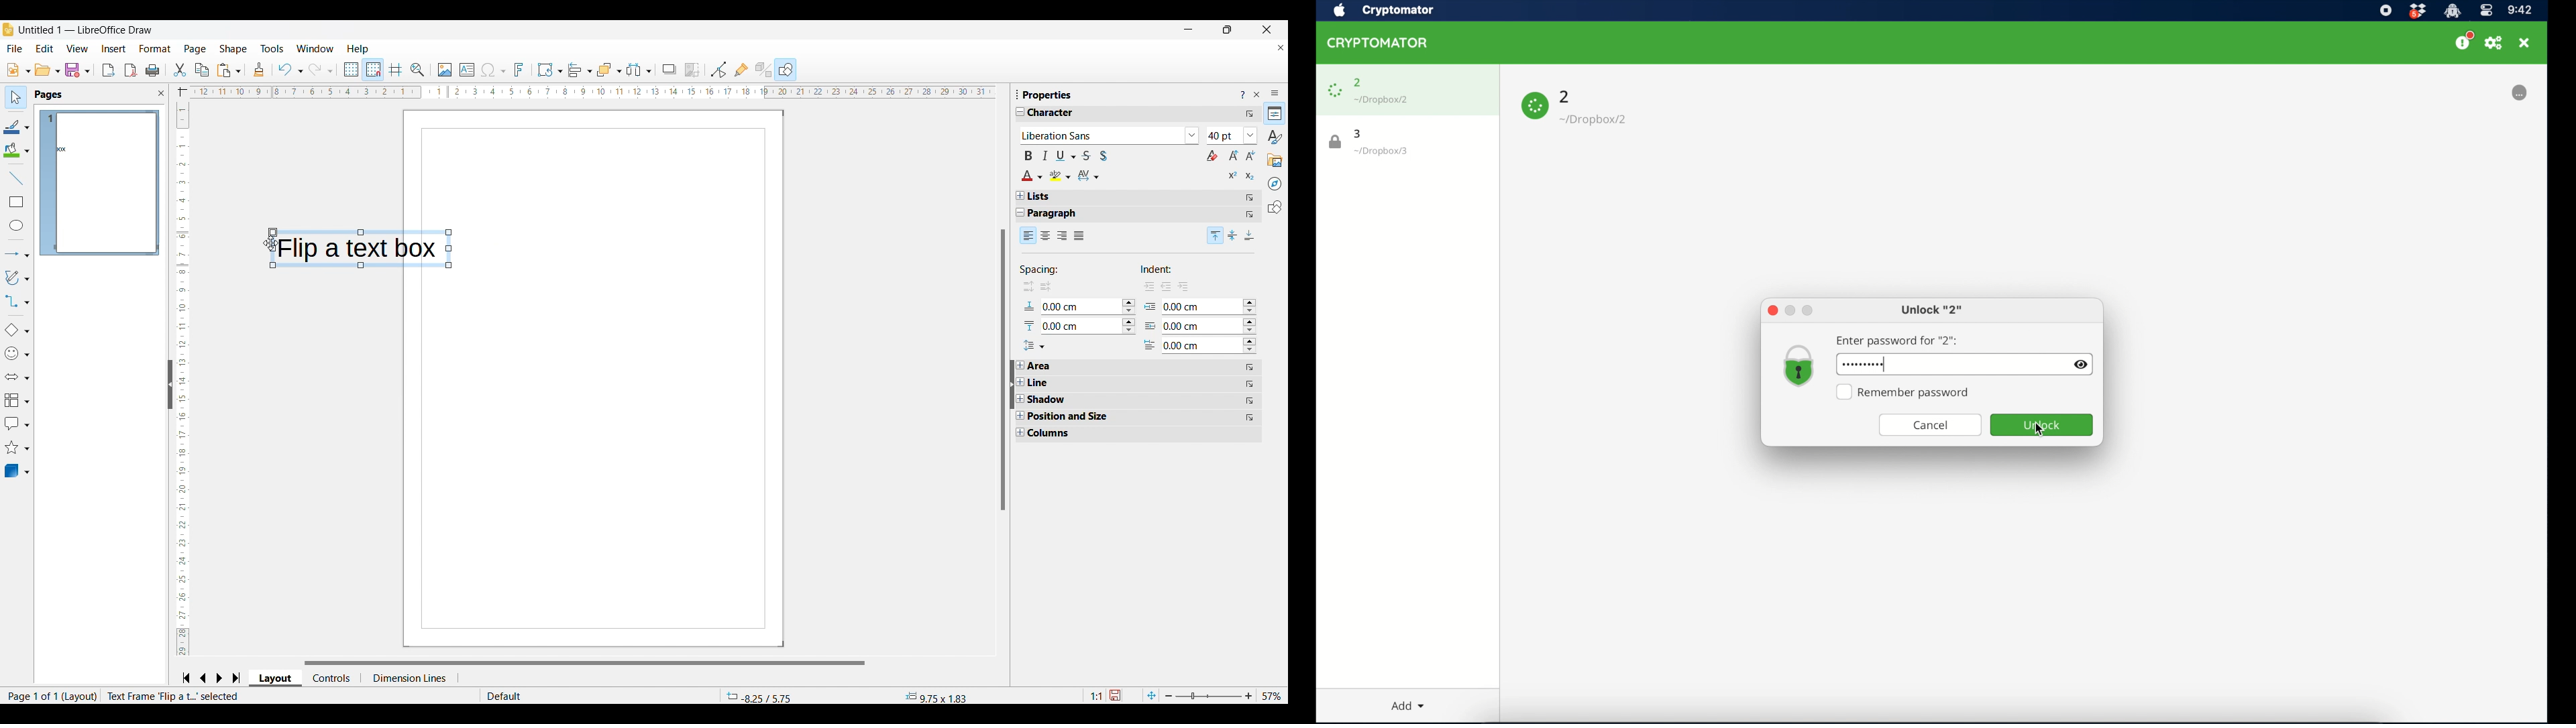 This screenshot has width=2576, height=728. Describe the element at coordinates (290, 70) in the screenshot. I see `Undo` at that location.